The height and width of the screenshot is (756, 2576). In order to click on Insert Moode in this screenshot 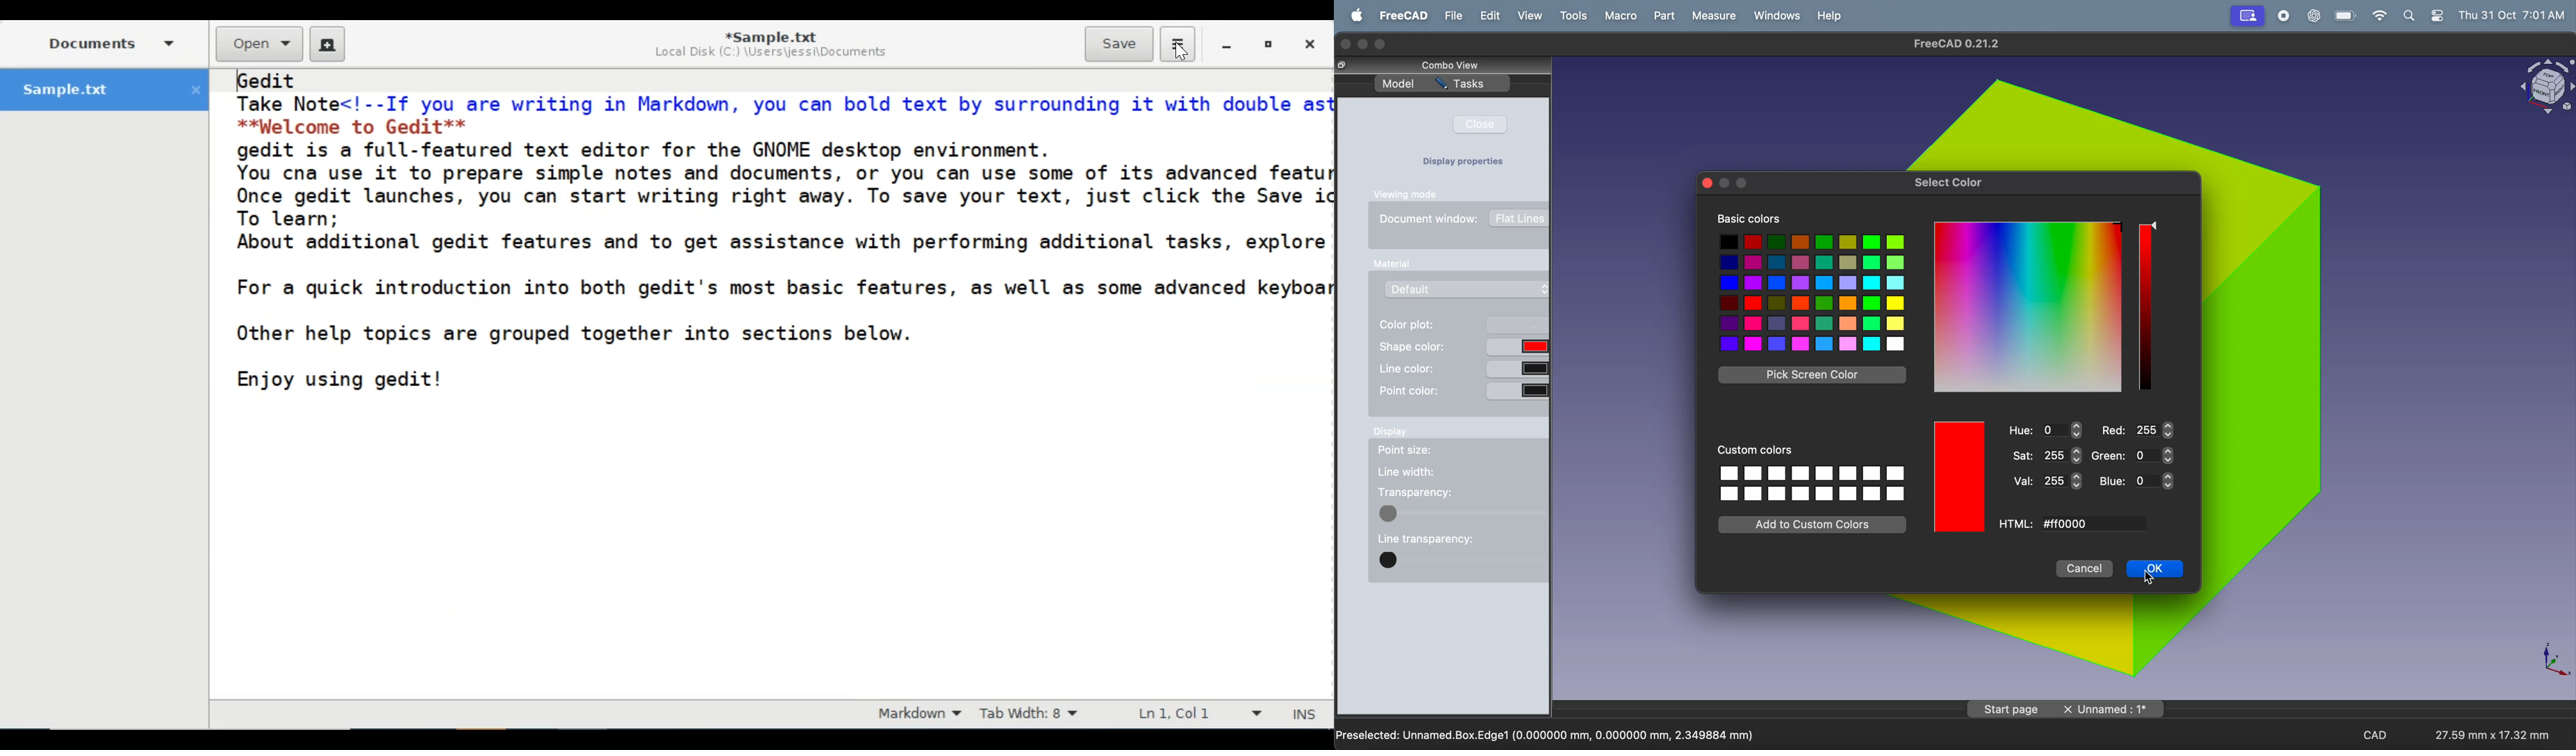, I will do `click(1305, 714)`.